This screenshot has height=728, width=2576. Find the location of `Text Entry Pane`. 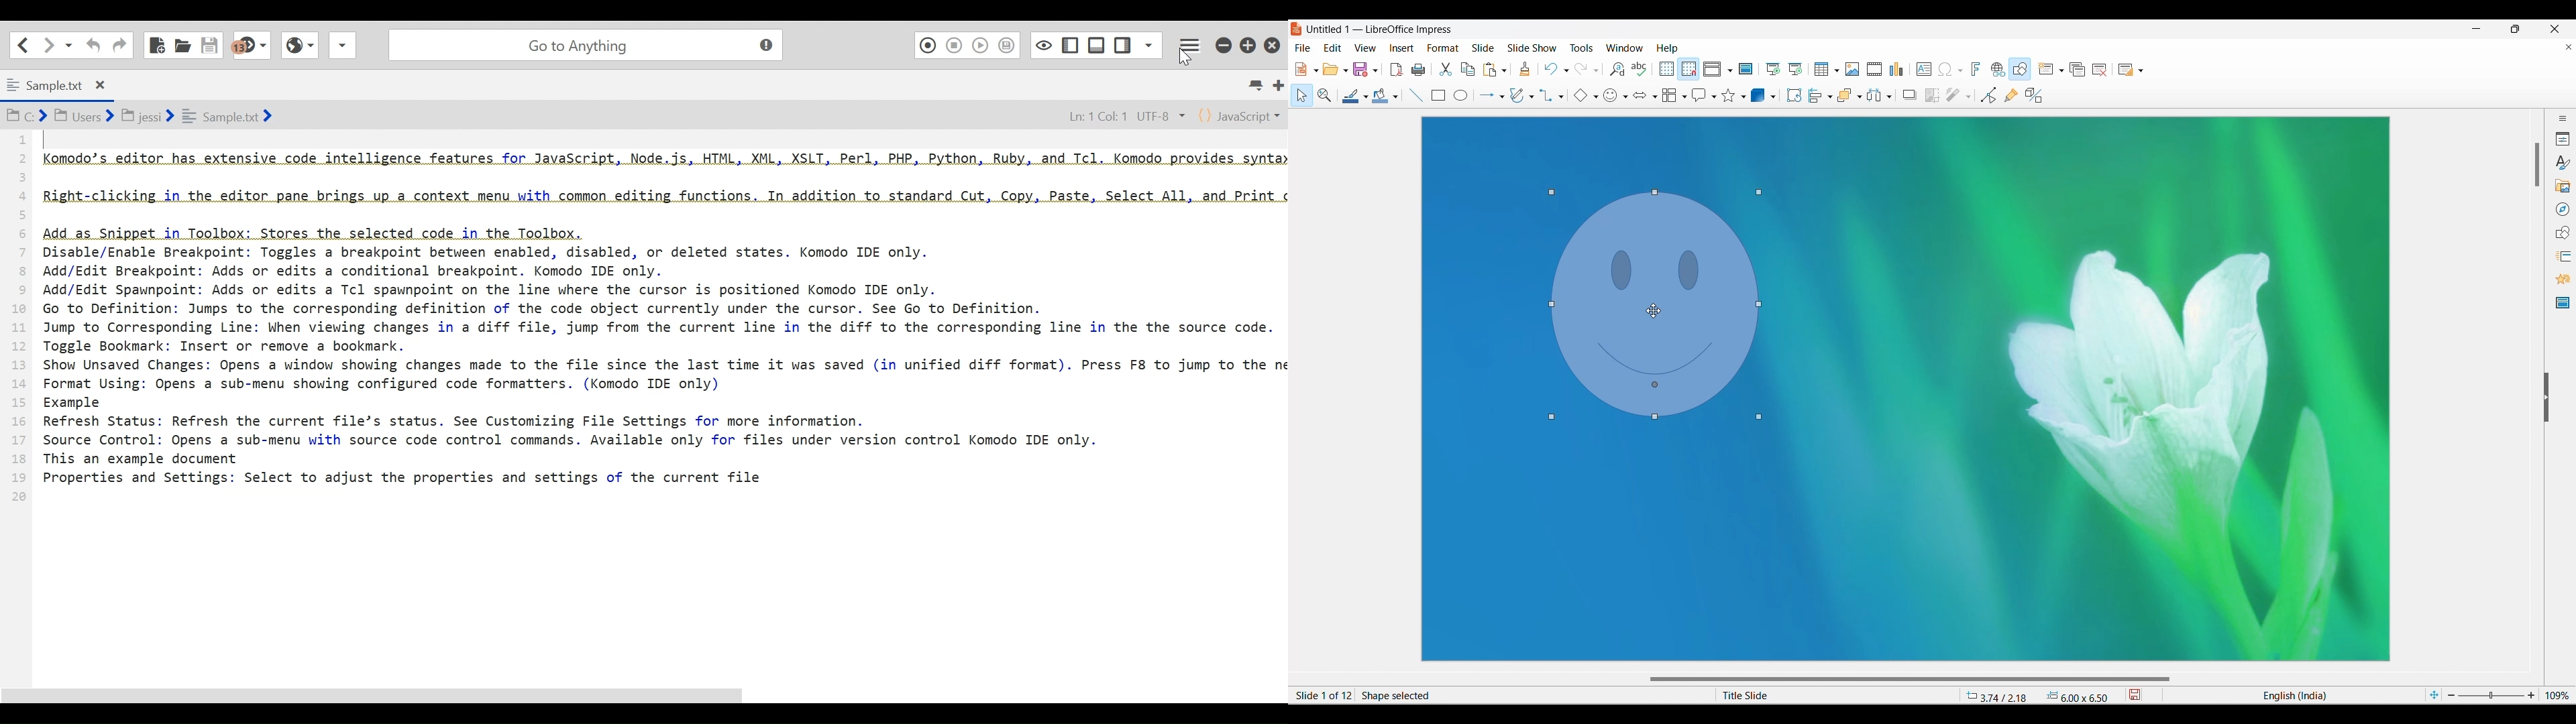

Text Entry Pane is located at coordinates (646, 401).